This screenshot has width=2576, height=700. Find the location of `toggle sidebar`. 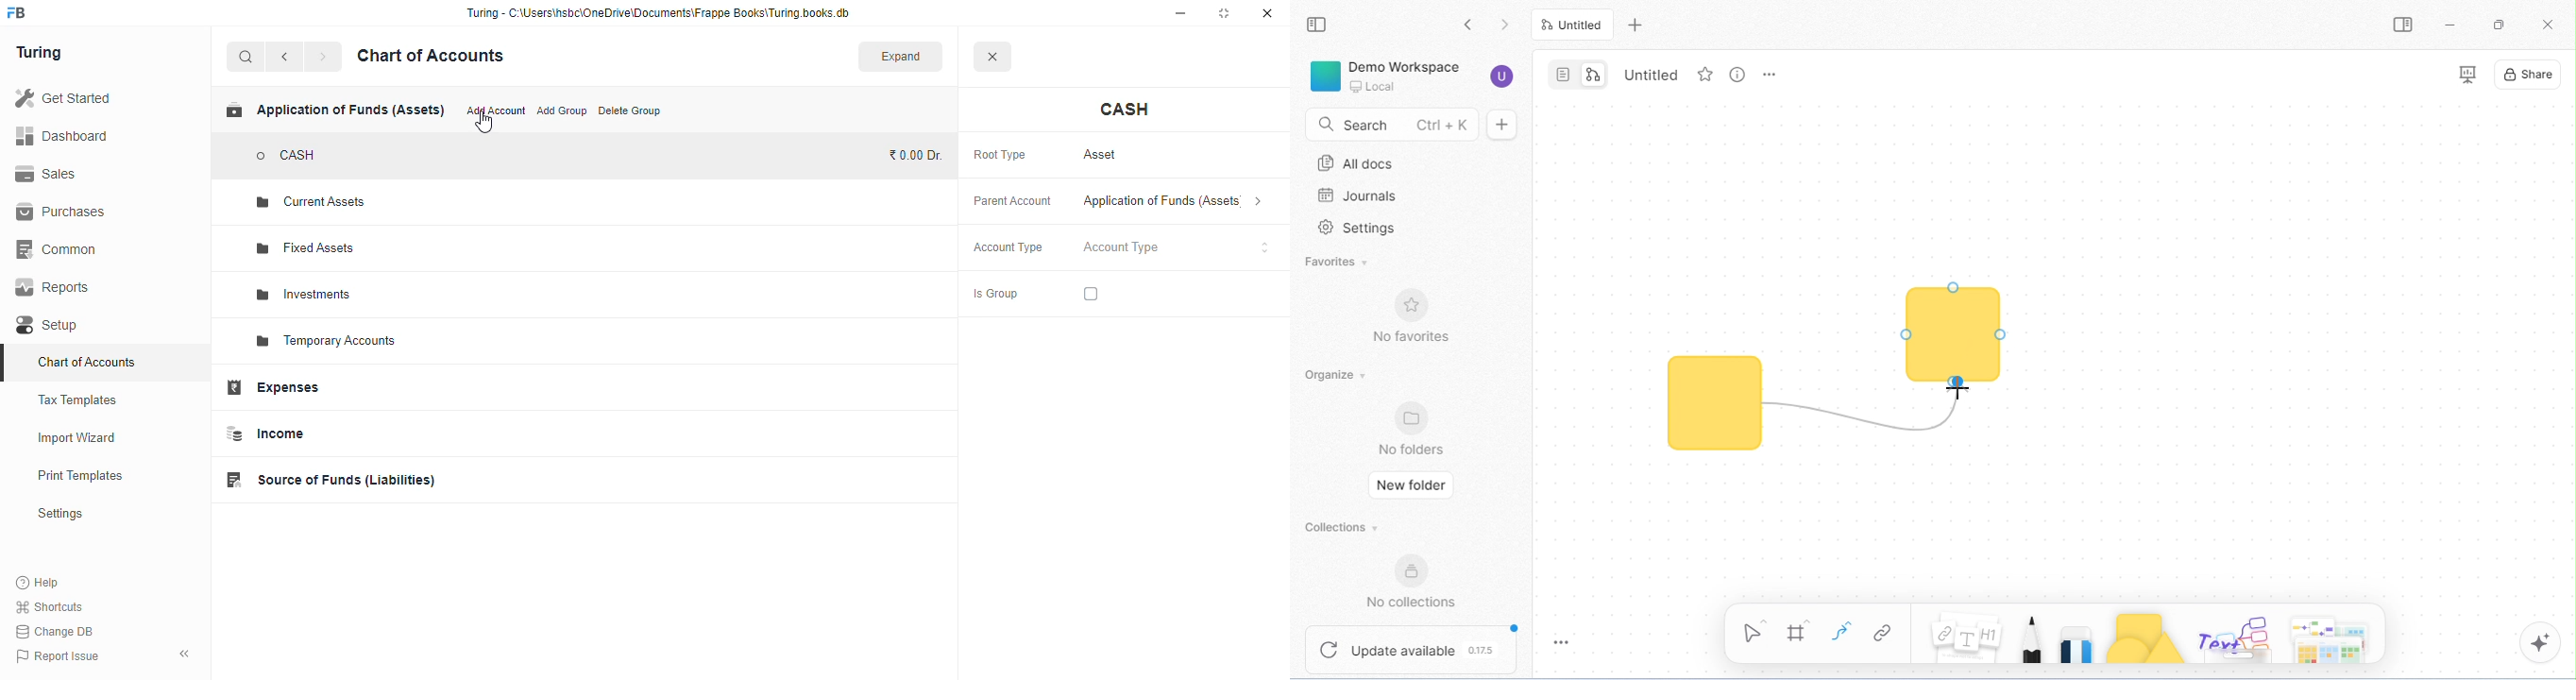

toggle sidebar is located at coordinates (185, 654).